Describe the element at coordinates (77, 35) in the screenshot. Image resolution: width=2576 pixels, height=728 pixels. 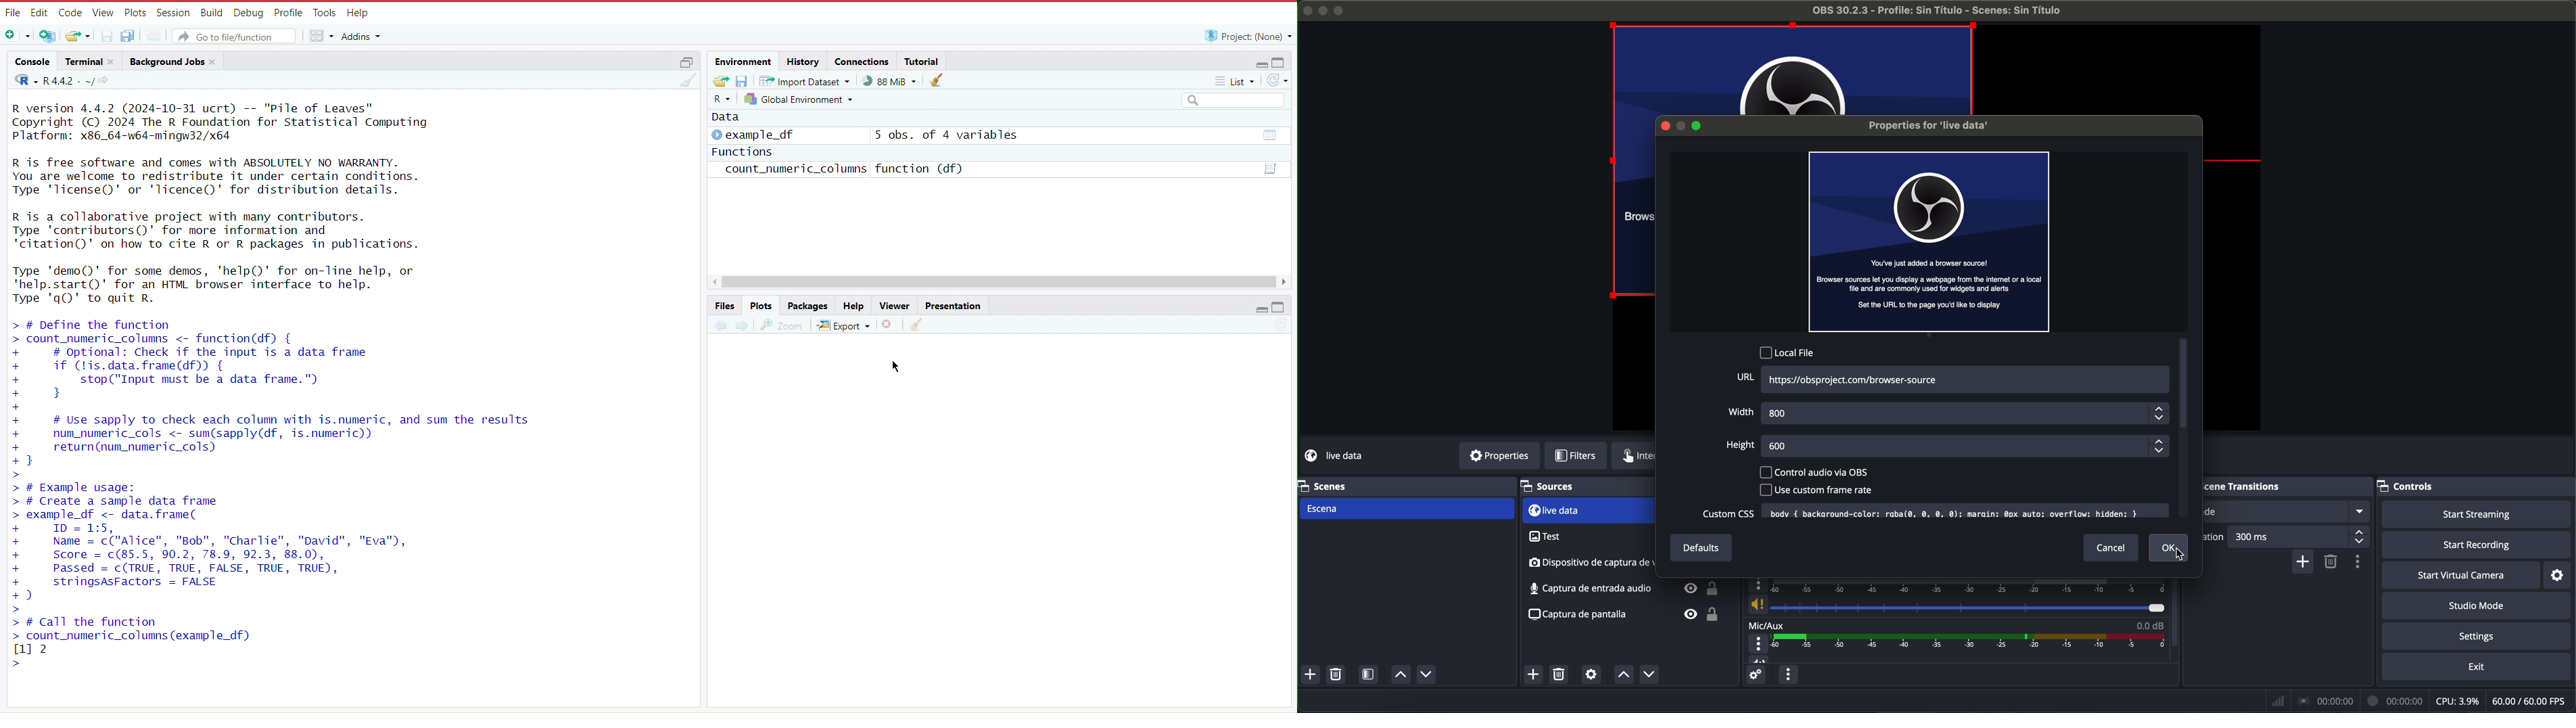
I see `Open an existing file (Ctrl + O)` at that location.